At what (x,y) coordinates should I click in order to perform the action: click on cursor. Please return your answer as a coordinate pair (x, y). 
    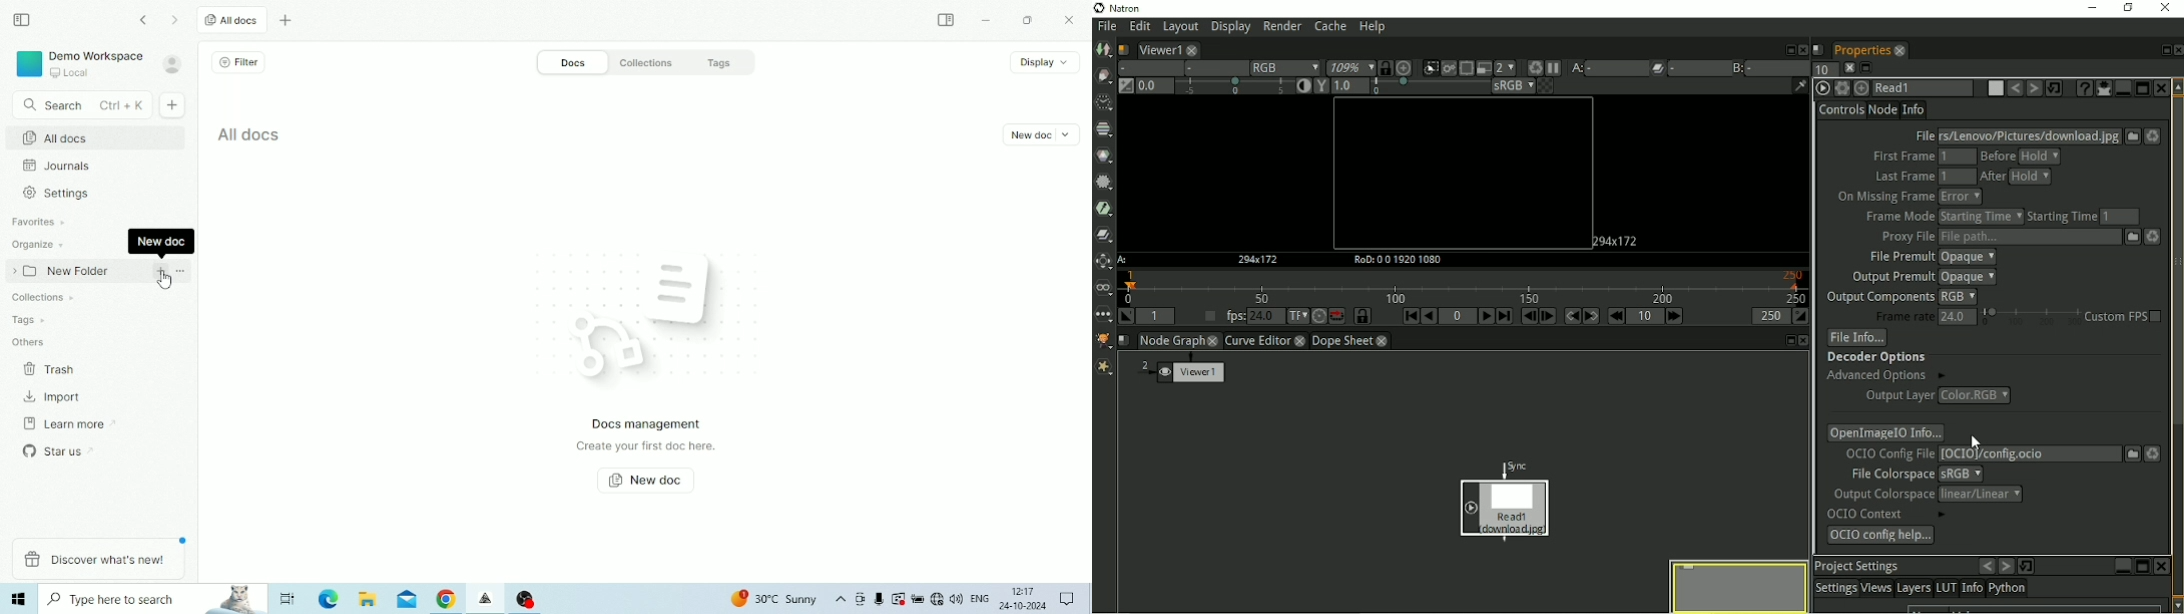
    Looking at the image, I should click on (165, 283).